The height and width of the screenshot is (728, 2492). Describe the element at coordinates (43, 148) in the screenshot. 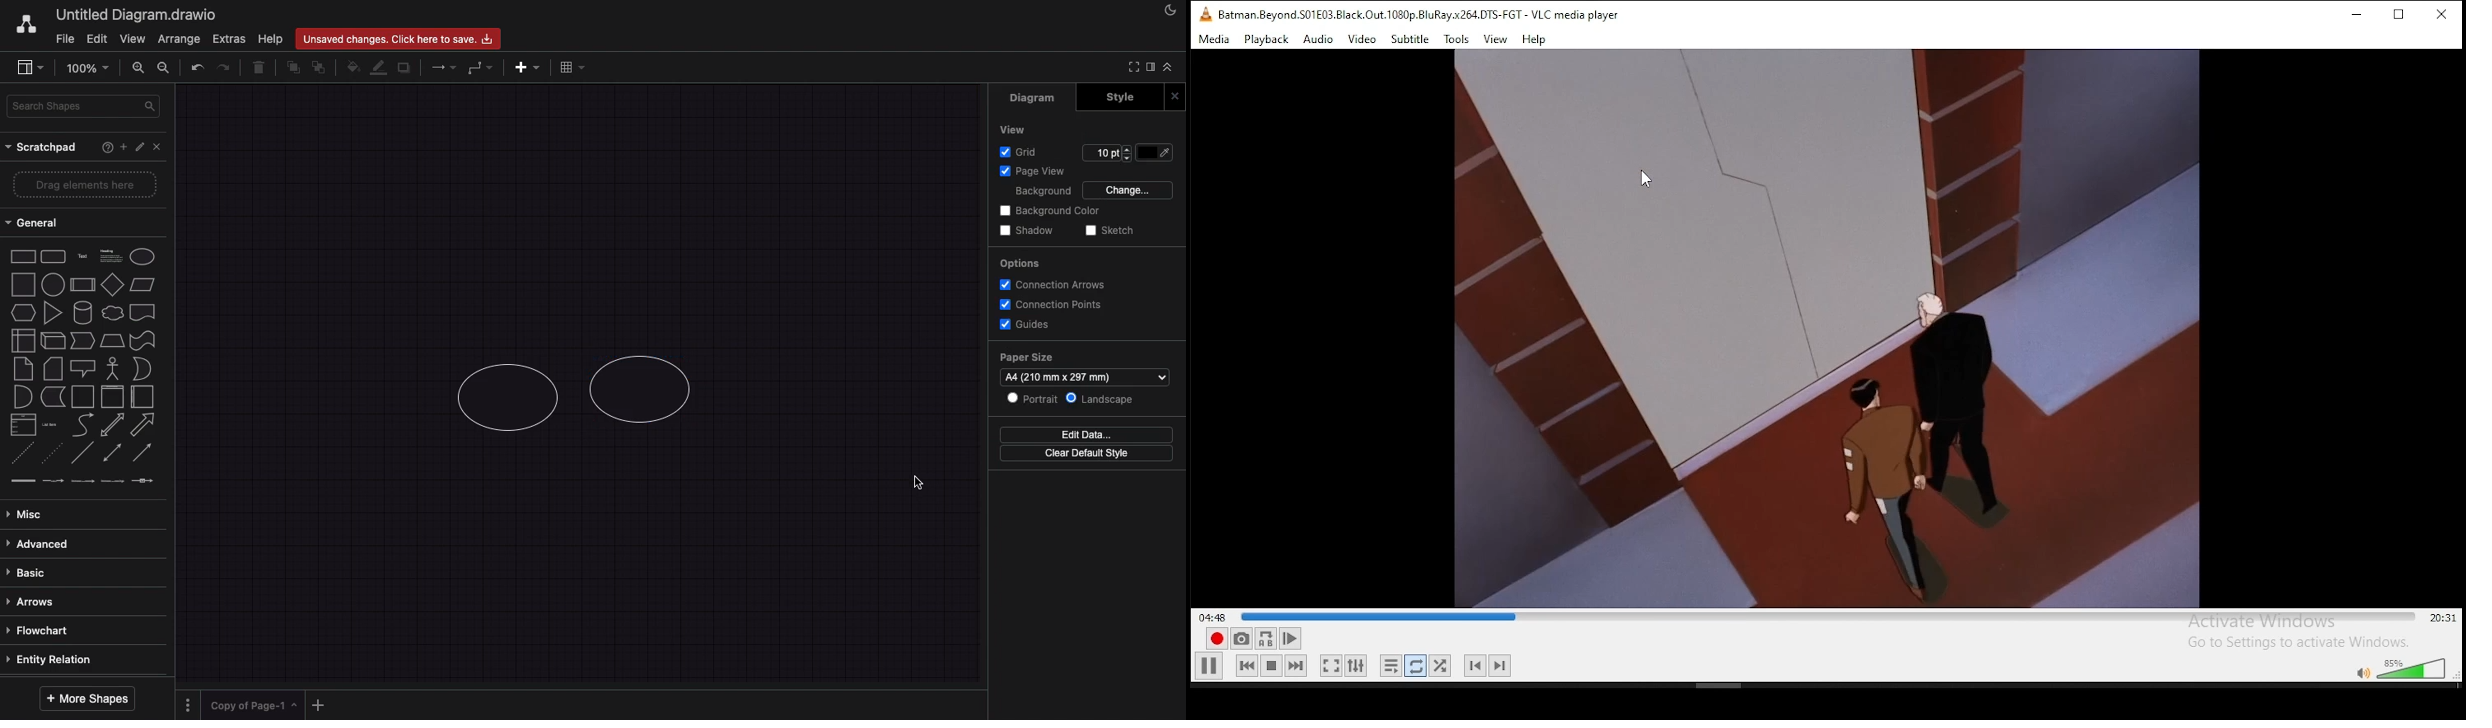

I see `scratchpad` at that location.